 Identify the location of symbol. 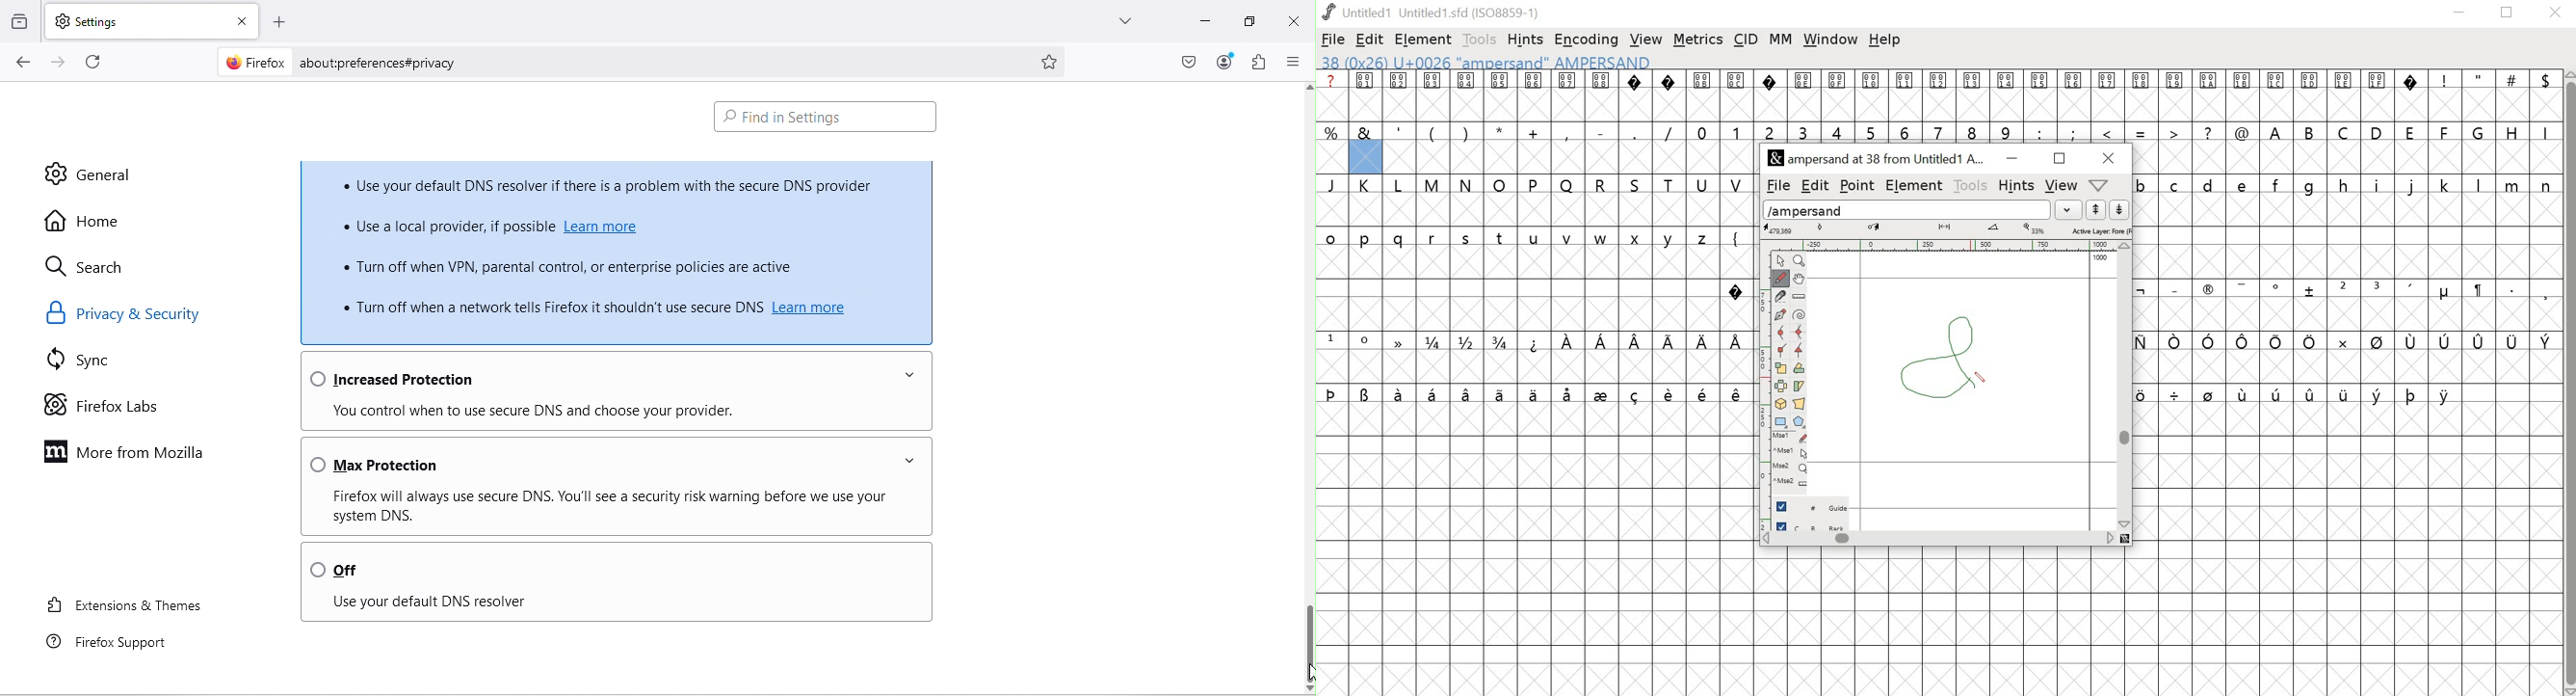
(1636, 393).